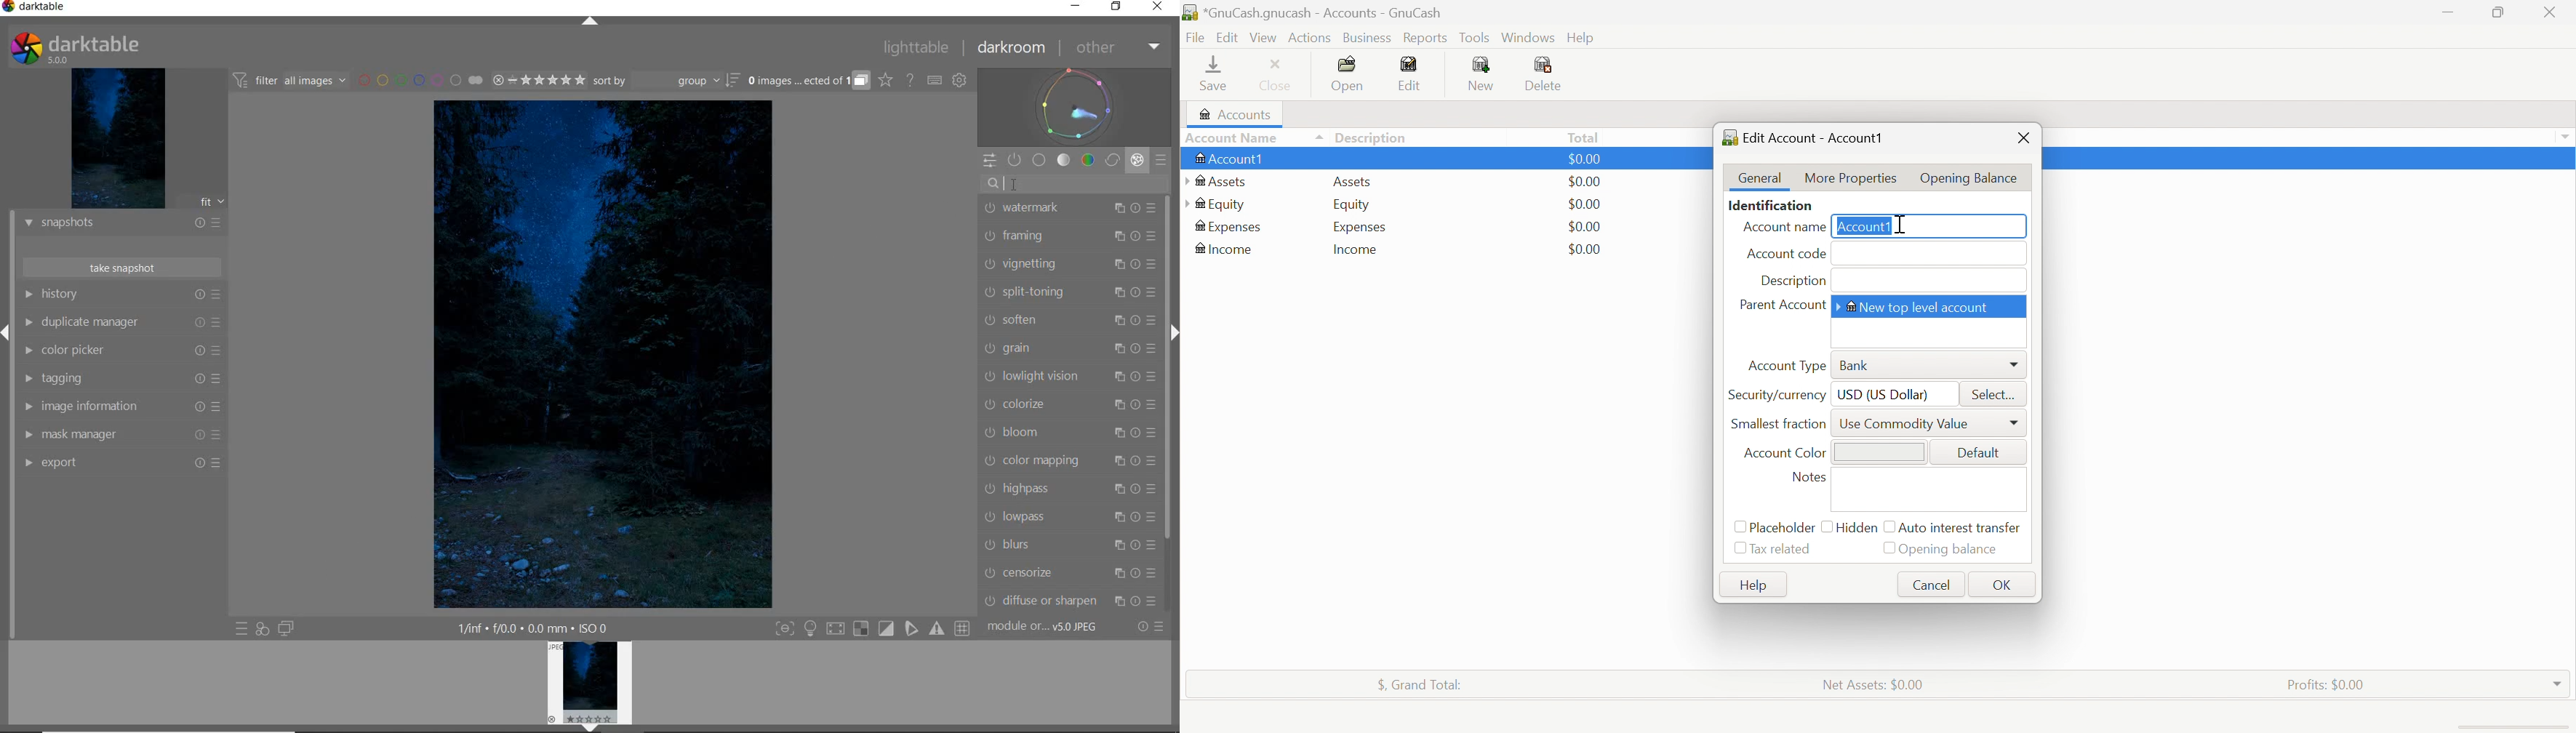 This screenshot has width=2576, height=756. What do you see at coordinates (1237, 115) in the screenshot?
I see `Accounts` at bounding box center [1237, 115].